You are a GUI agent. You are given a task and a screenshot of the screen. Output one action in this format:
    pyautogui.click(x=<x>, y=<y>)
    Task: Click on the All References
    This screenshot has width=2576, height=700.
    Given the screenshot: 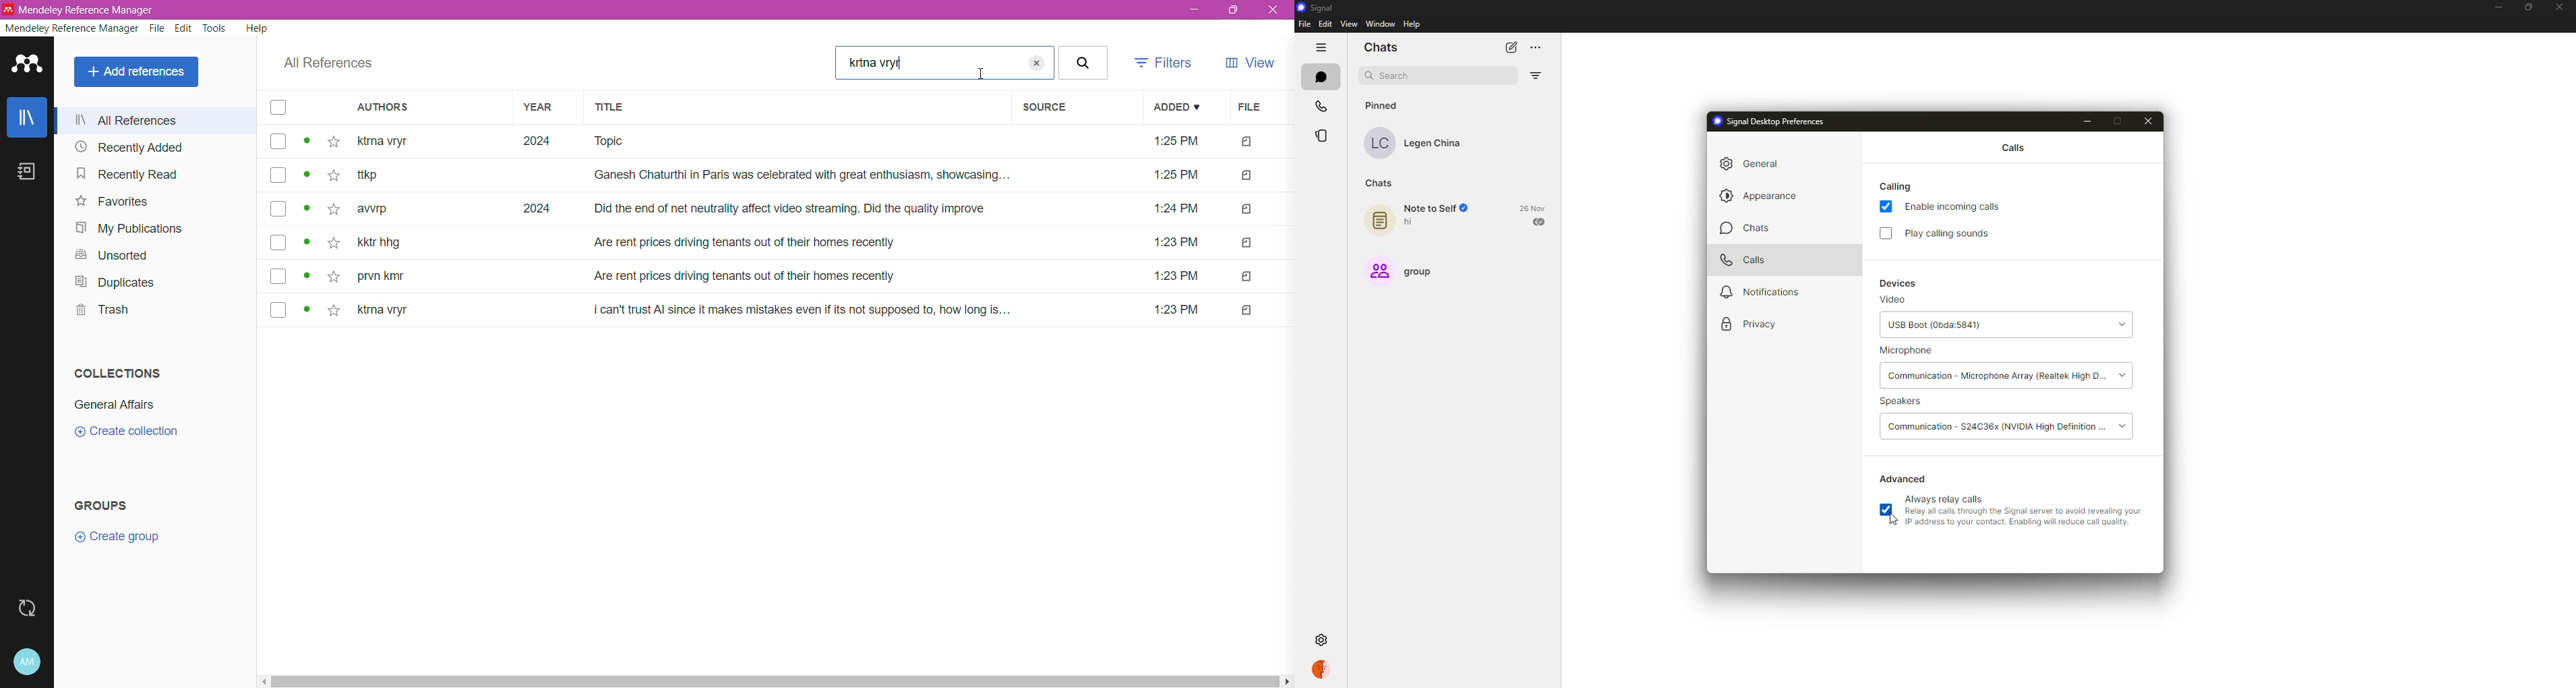 What is the action you would take?
    pyautogui.click(x=326, y=63)
    